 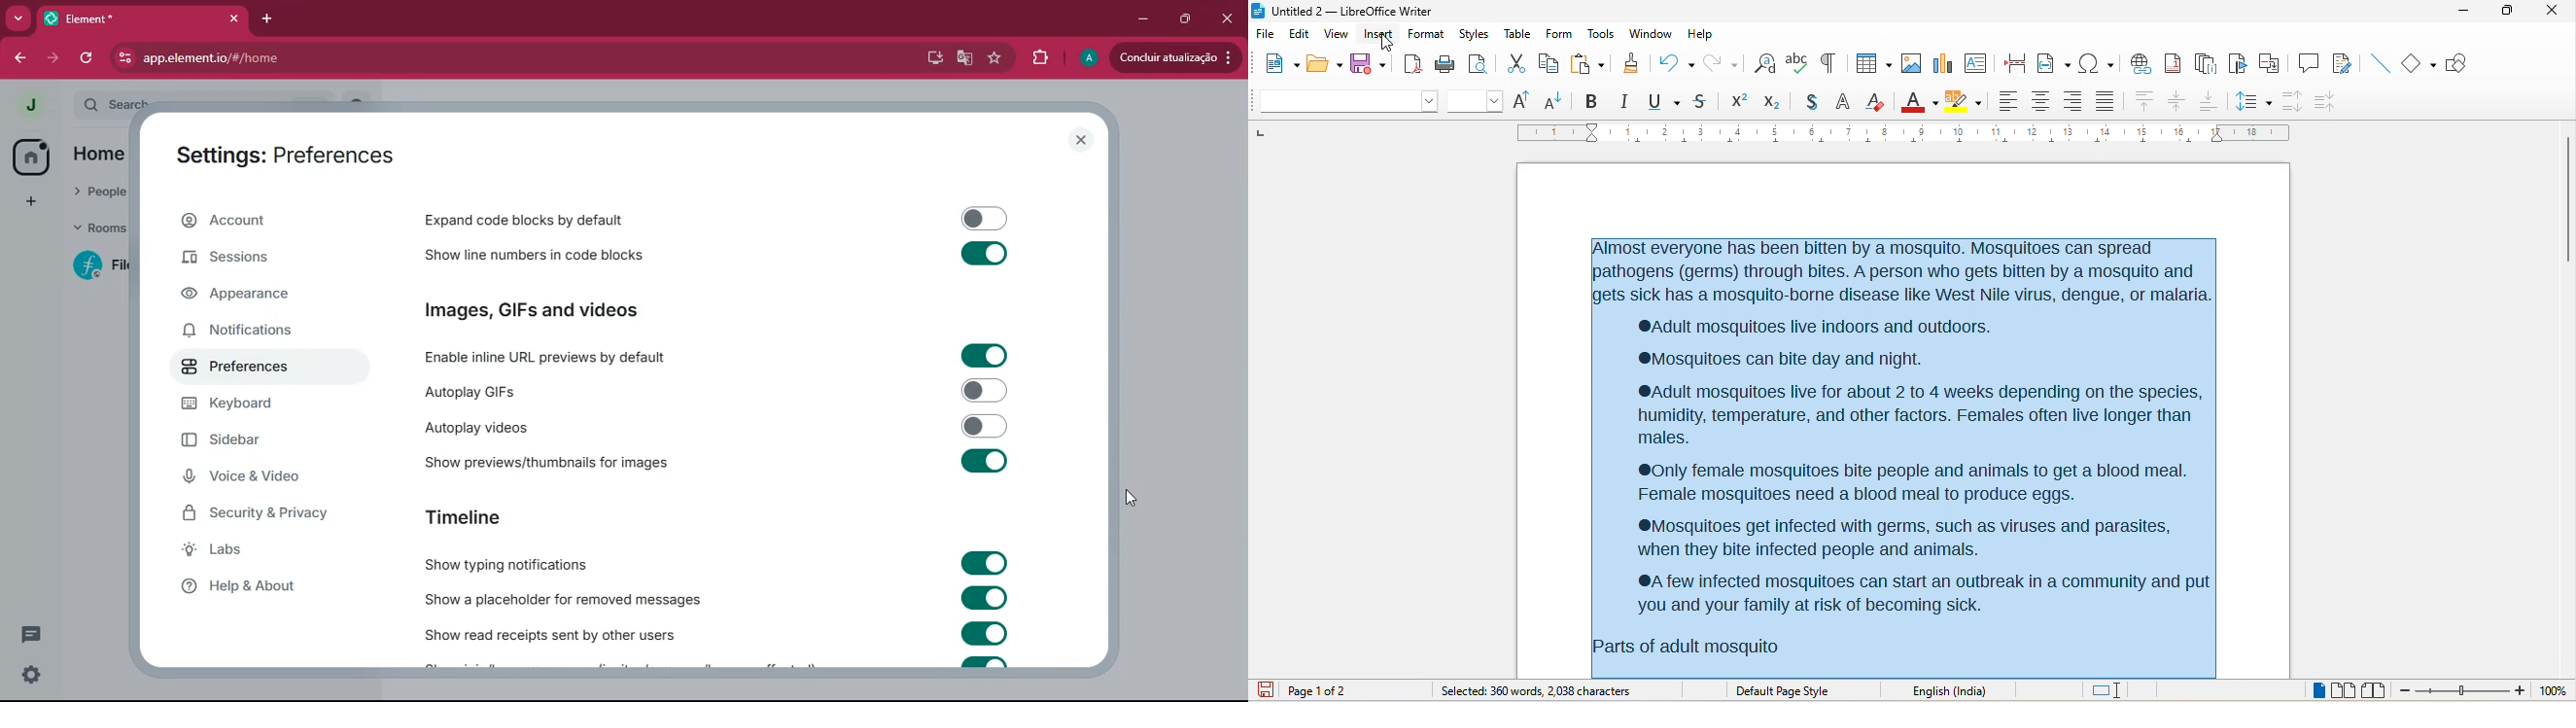 What do you see at coordinates (1324, 62) in the screenshot?
I see `open` at bounding box center [1324, 62].